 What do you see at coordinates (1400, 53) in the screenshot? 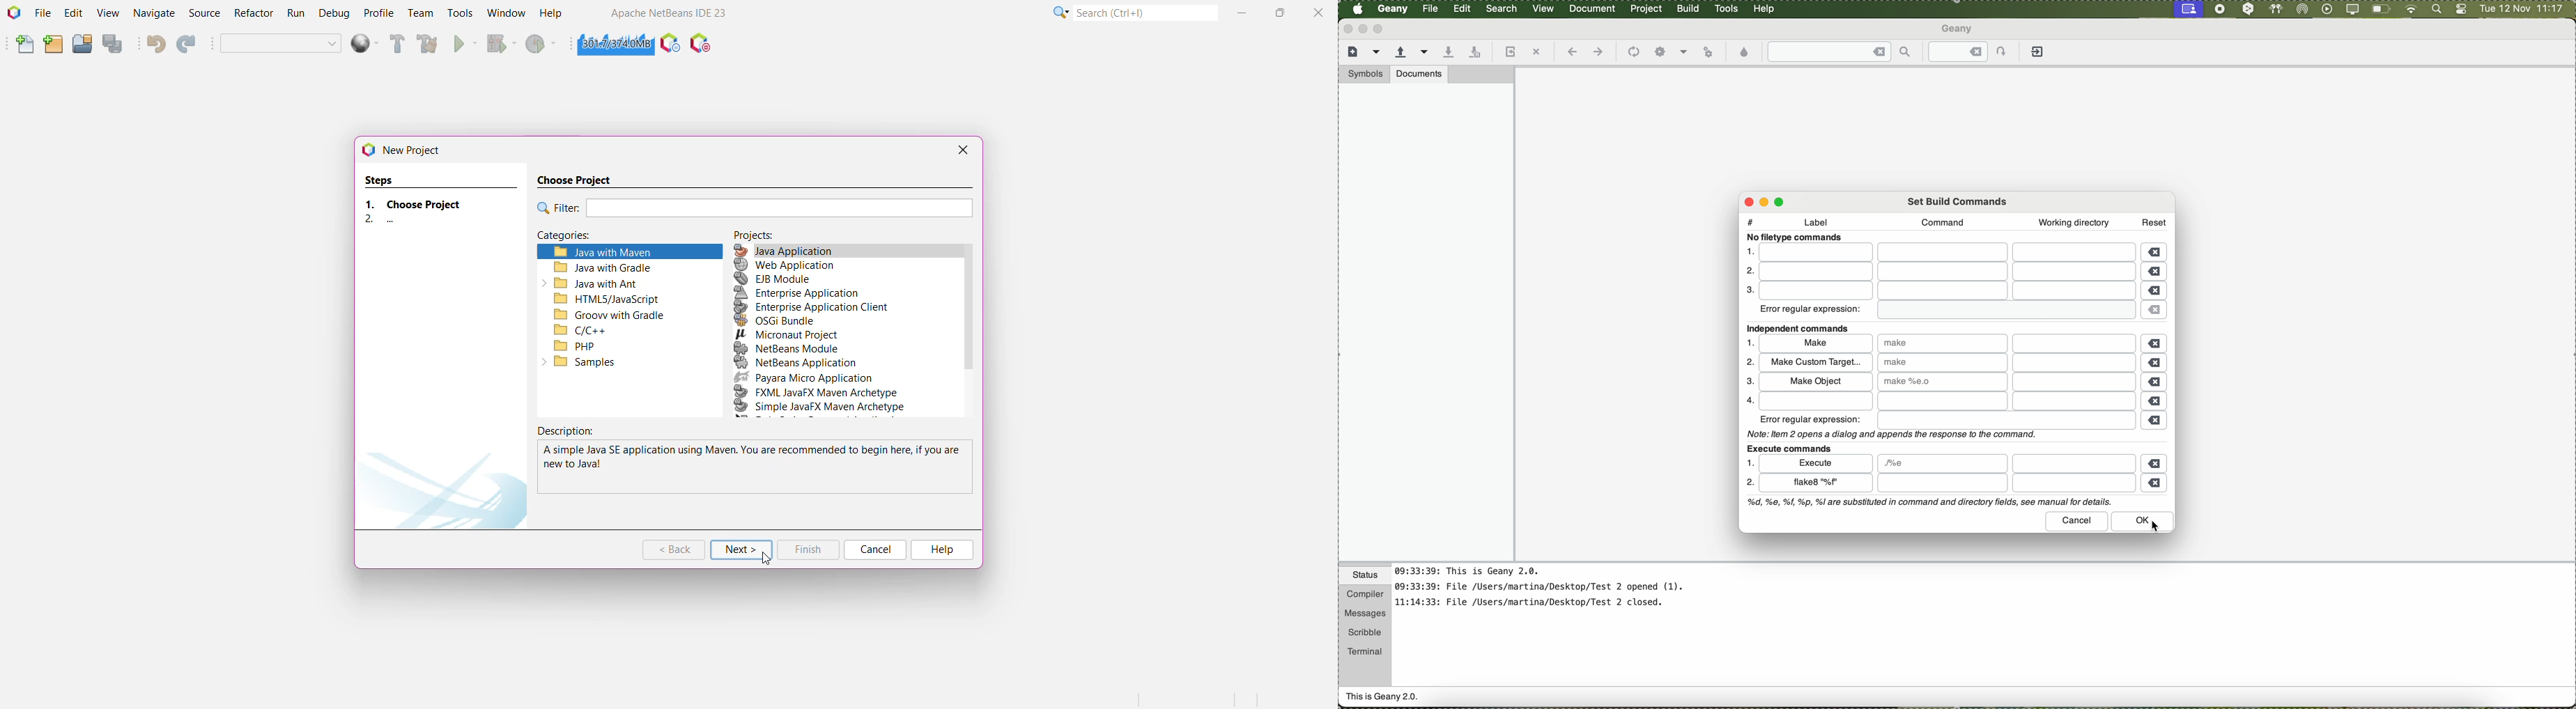
I see `open an existing file` at bounding box center [1400, 53].